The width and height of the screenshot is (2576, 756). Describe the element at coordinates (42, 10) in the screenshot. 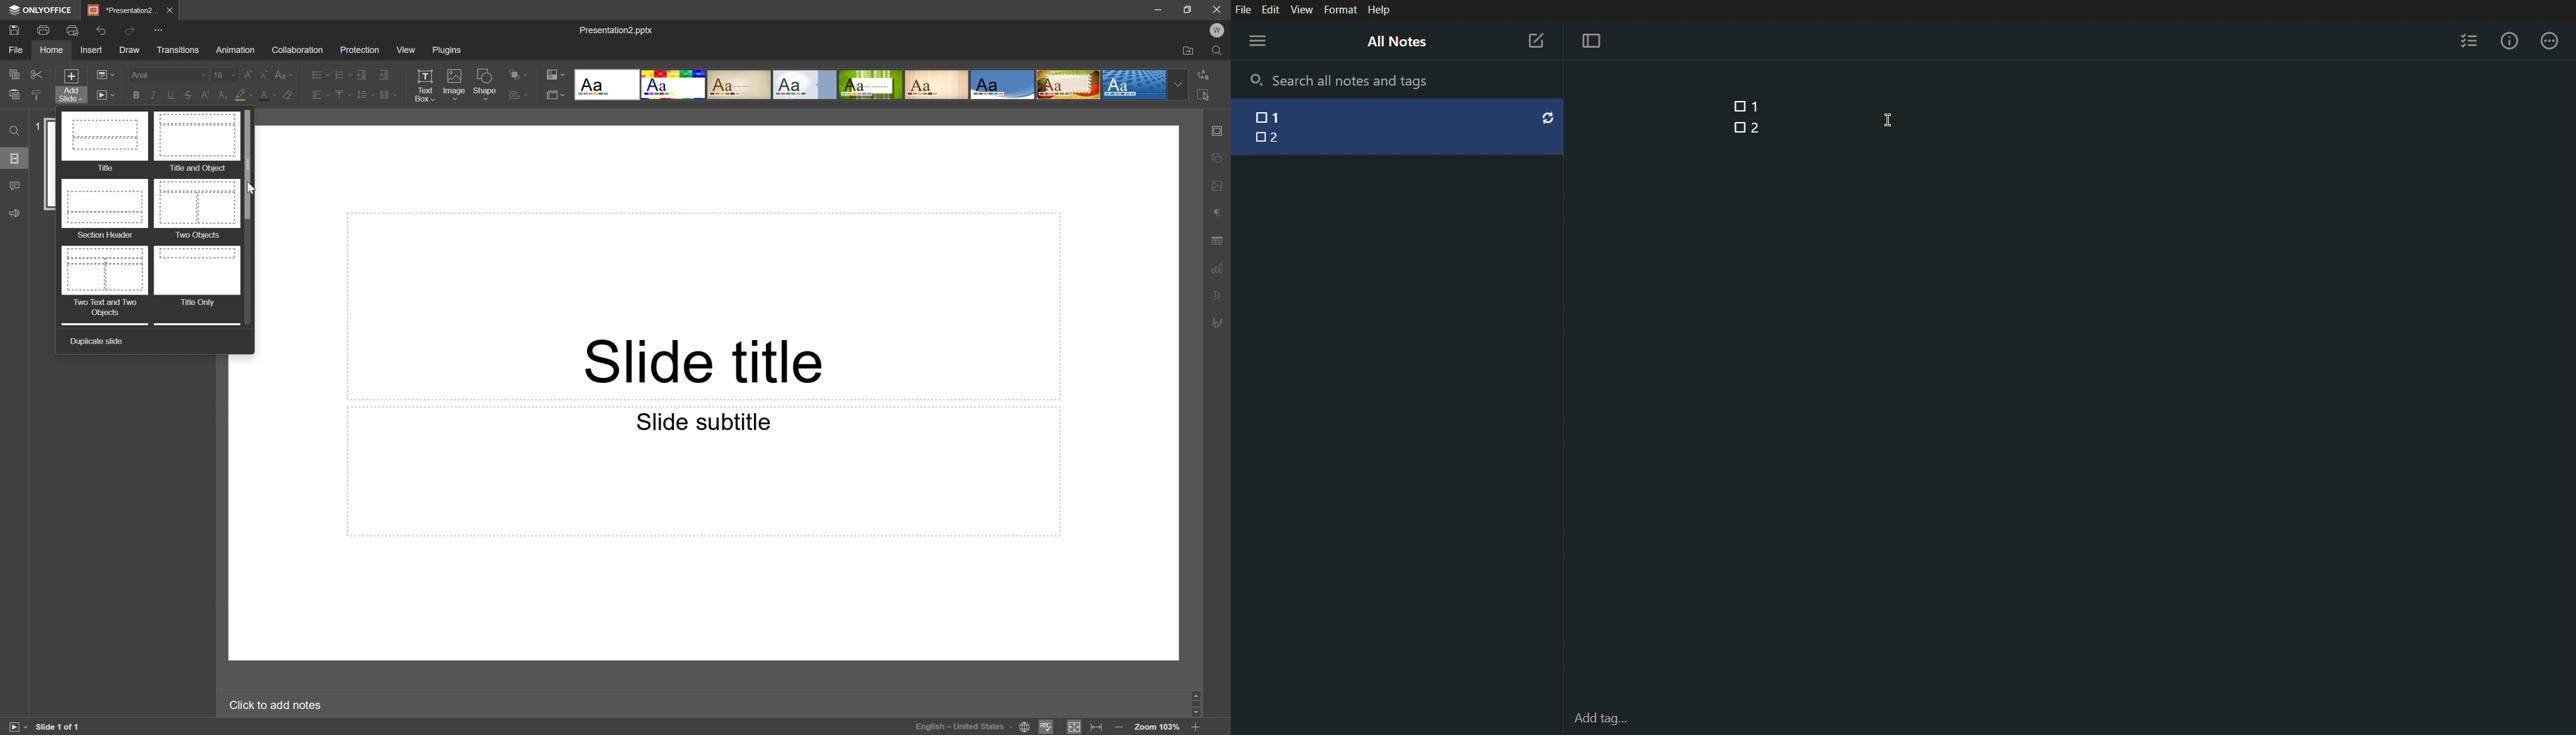

I see `ONLYOFFICE` at that location.